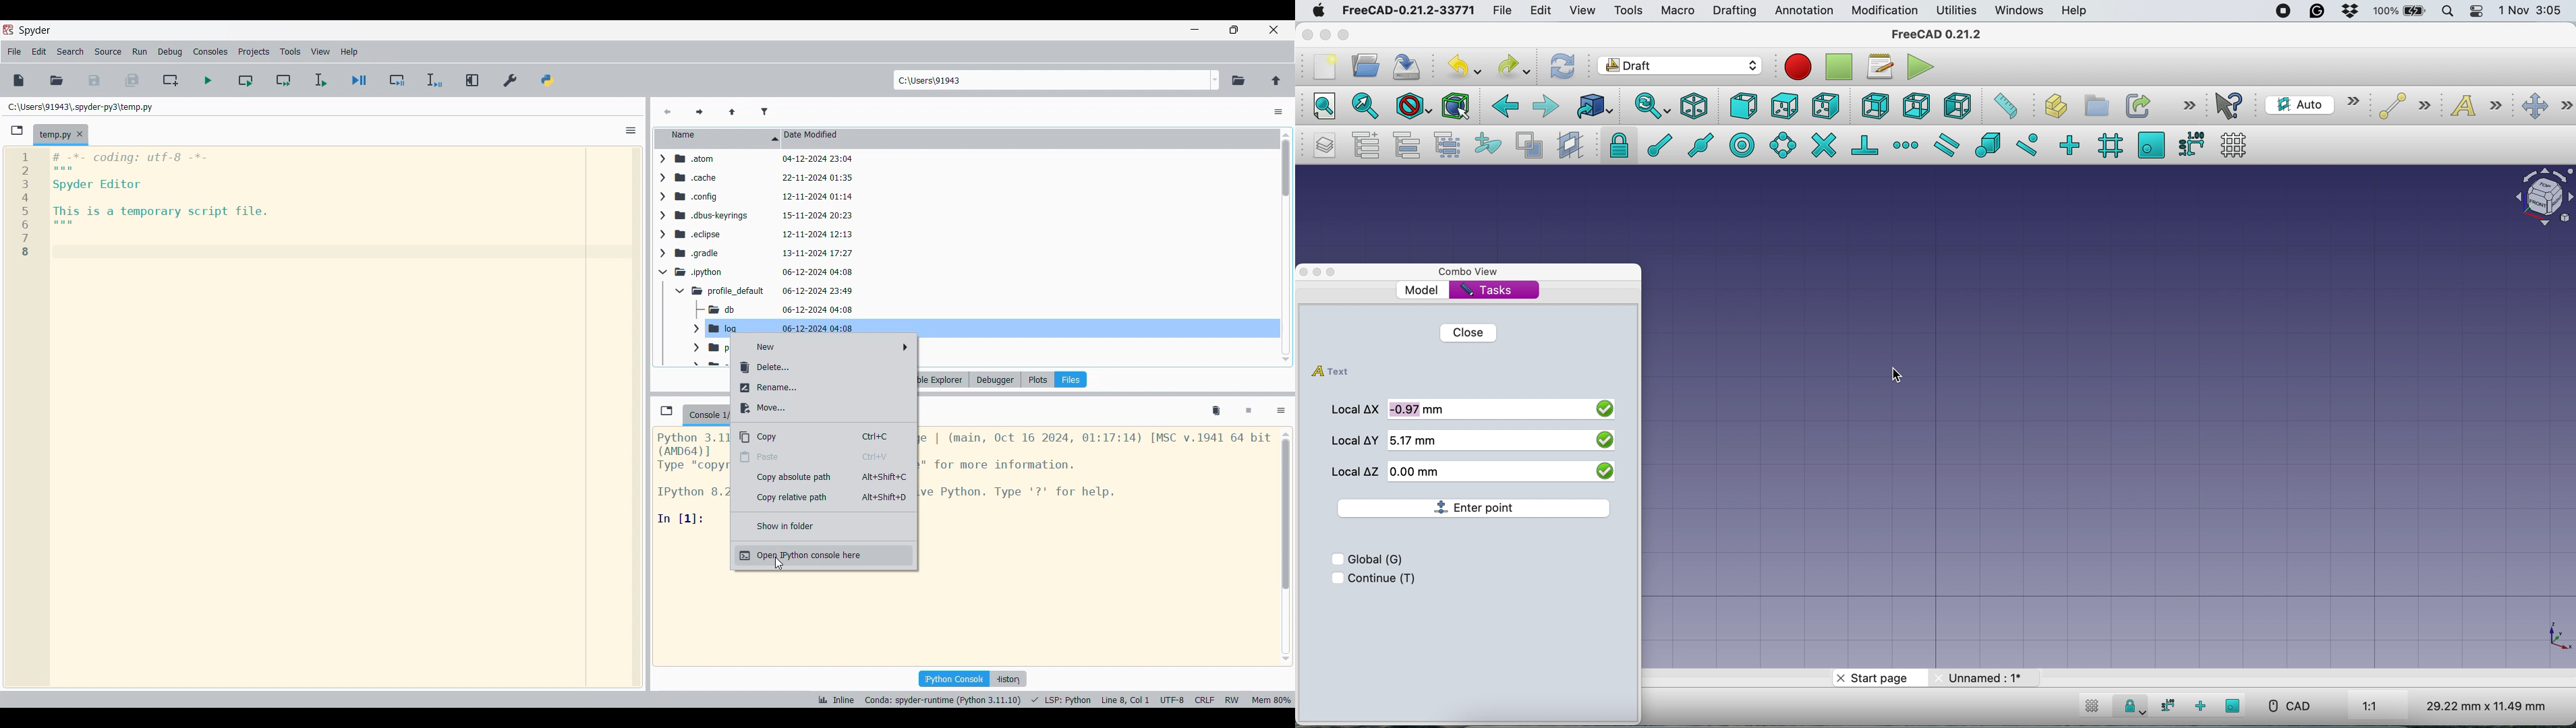 Image resolution: width=2576 pixels, height=728 pixels. What do you see at coordinates (733, 113) in the screenshot?
I see `Parent` at bounding box center [733, 113].